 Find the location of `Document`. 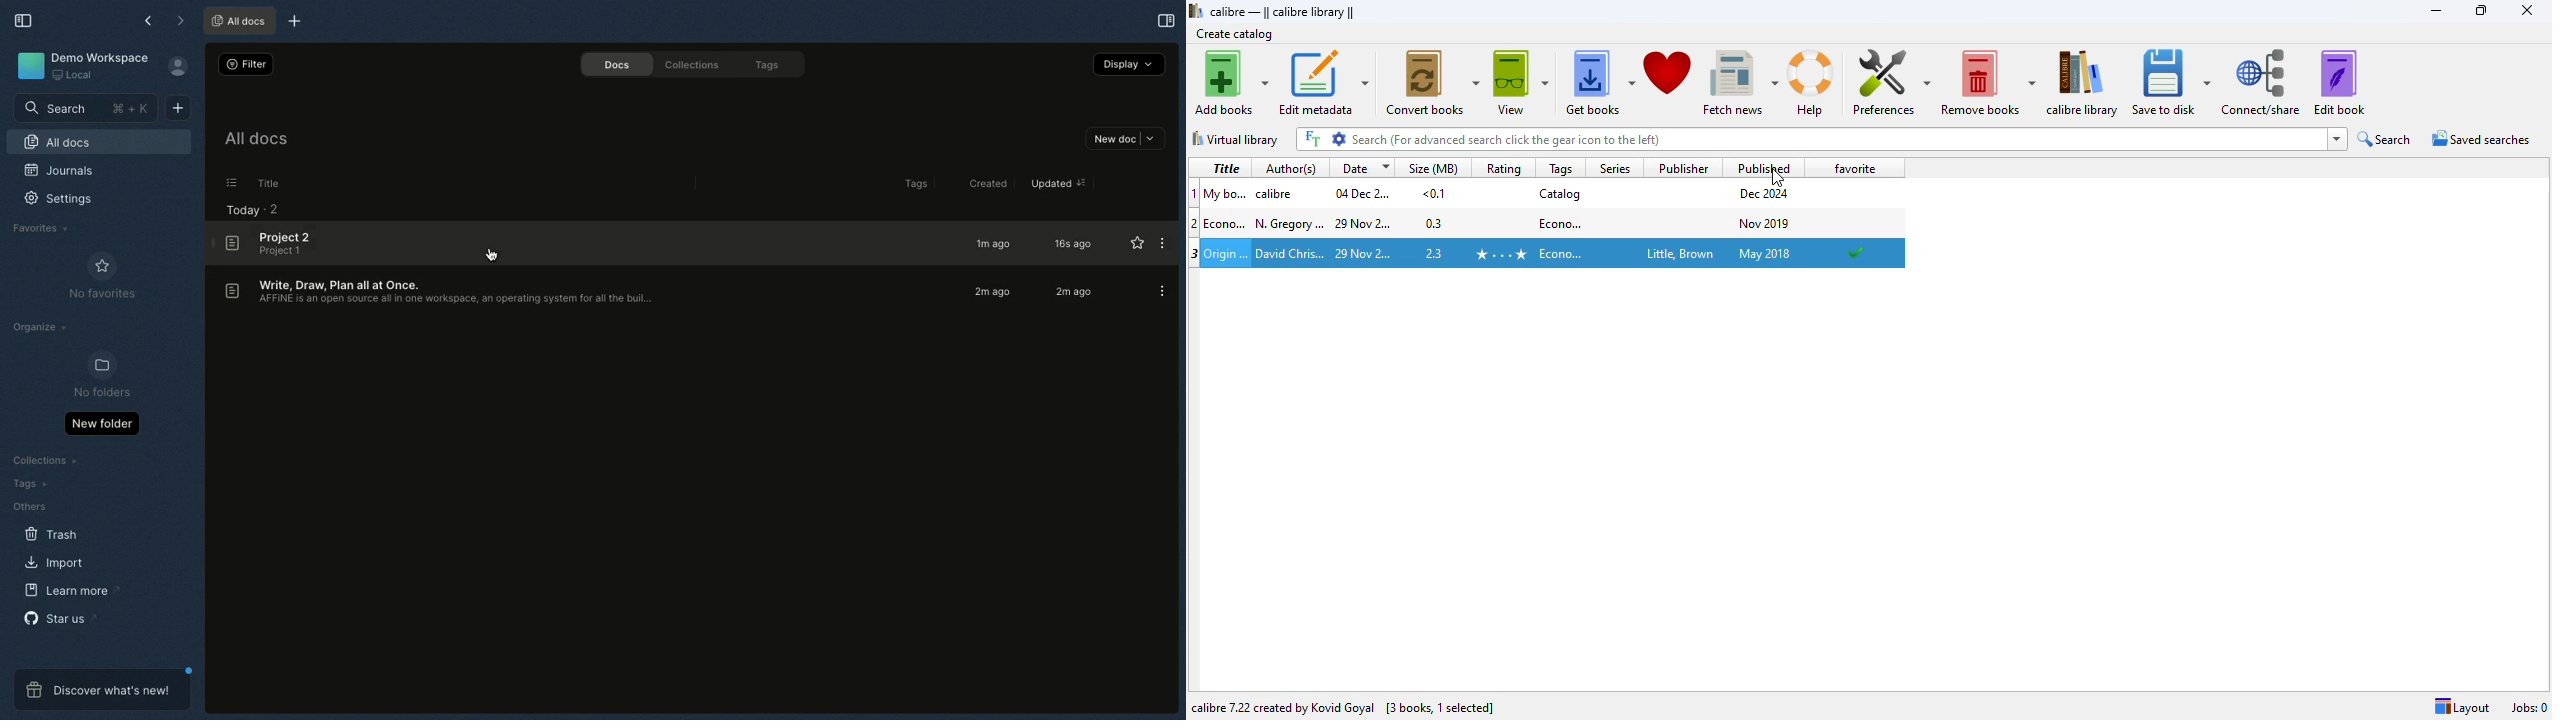

Document is located at coordinates (229, 242).